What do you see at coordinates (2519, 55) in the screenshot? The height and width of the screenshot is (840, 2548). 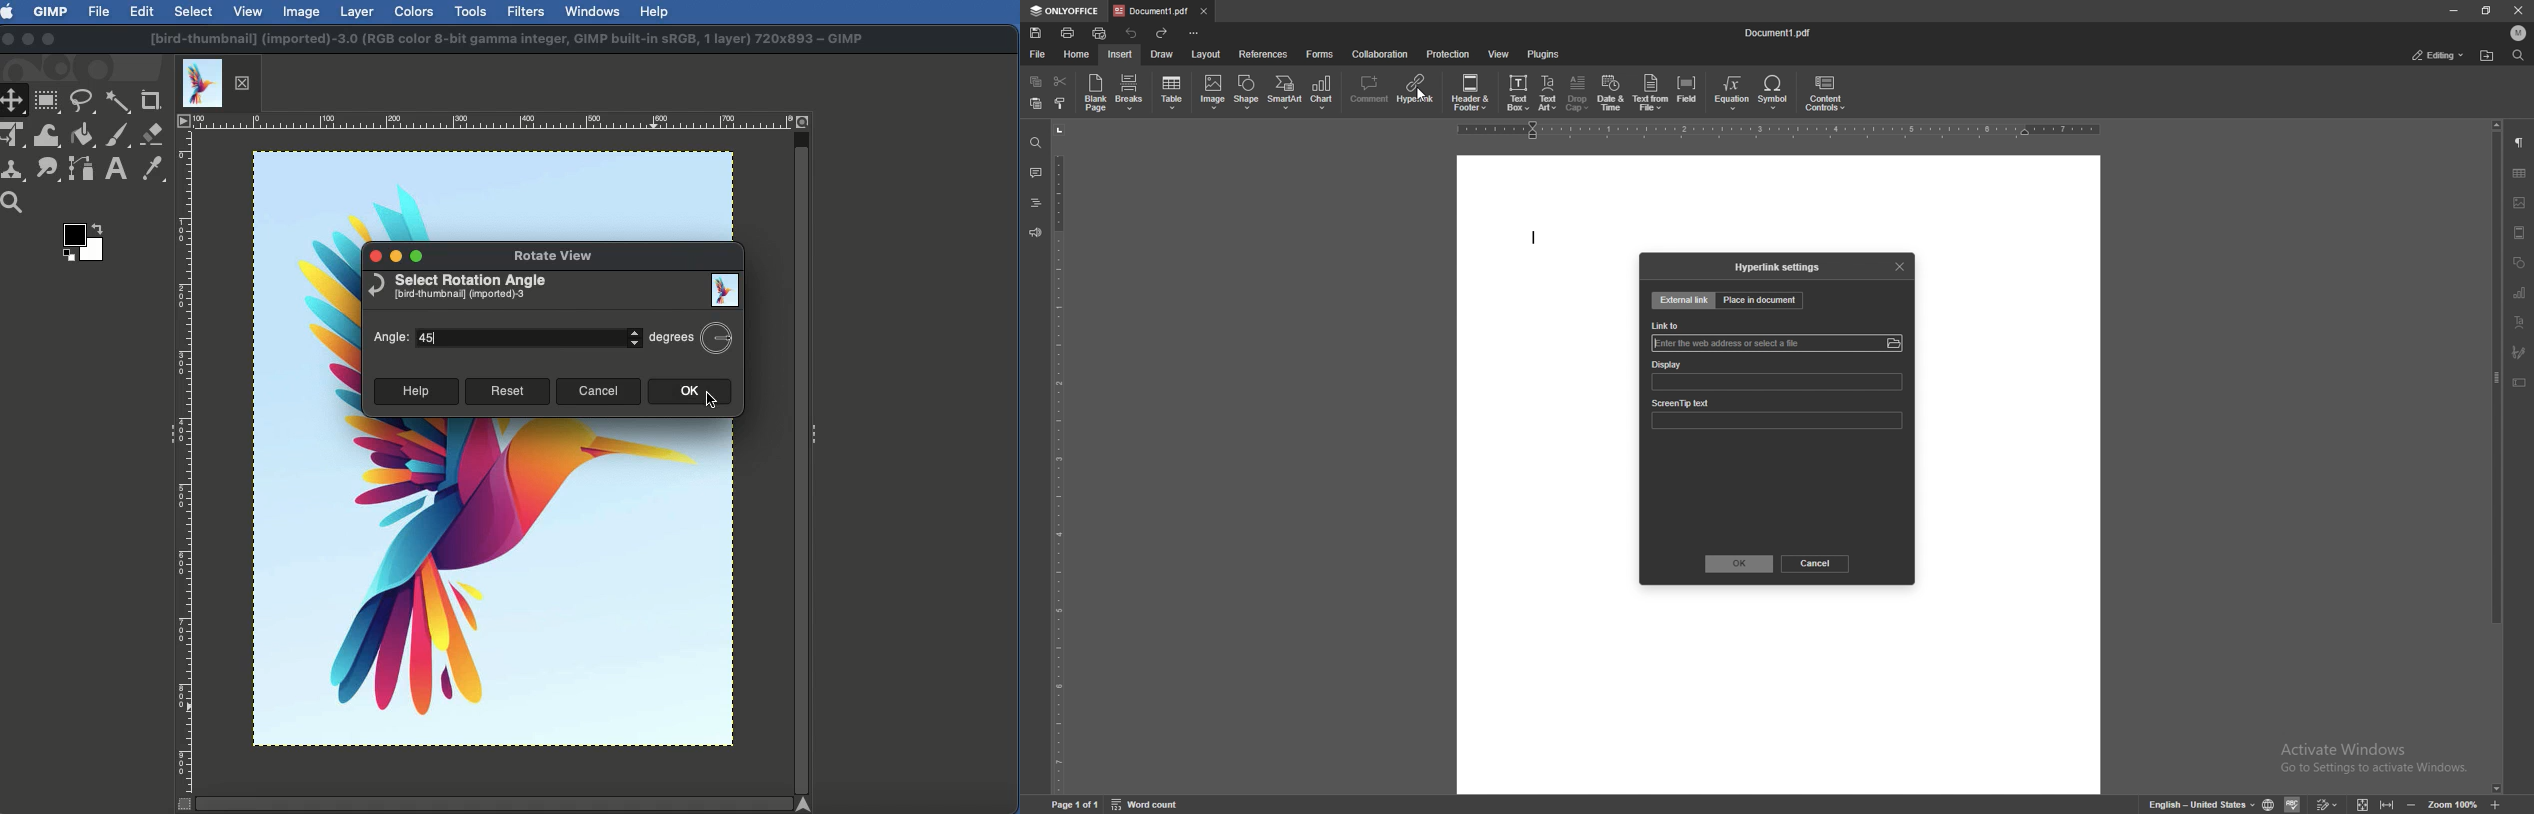 I see `find` at bounding box center [2519, 55].